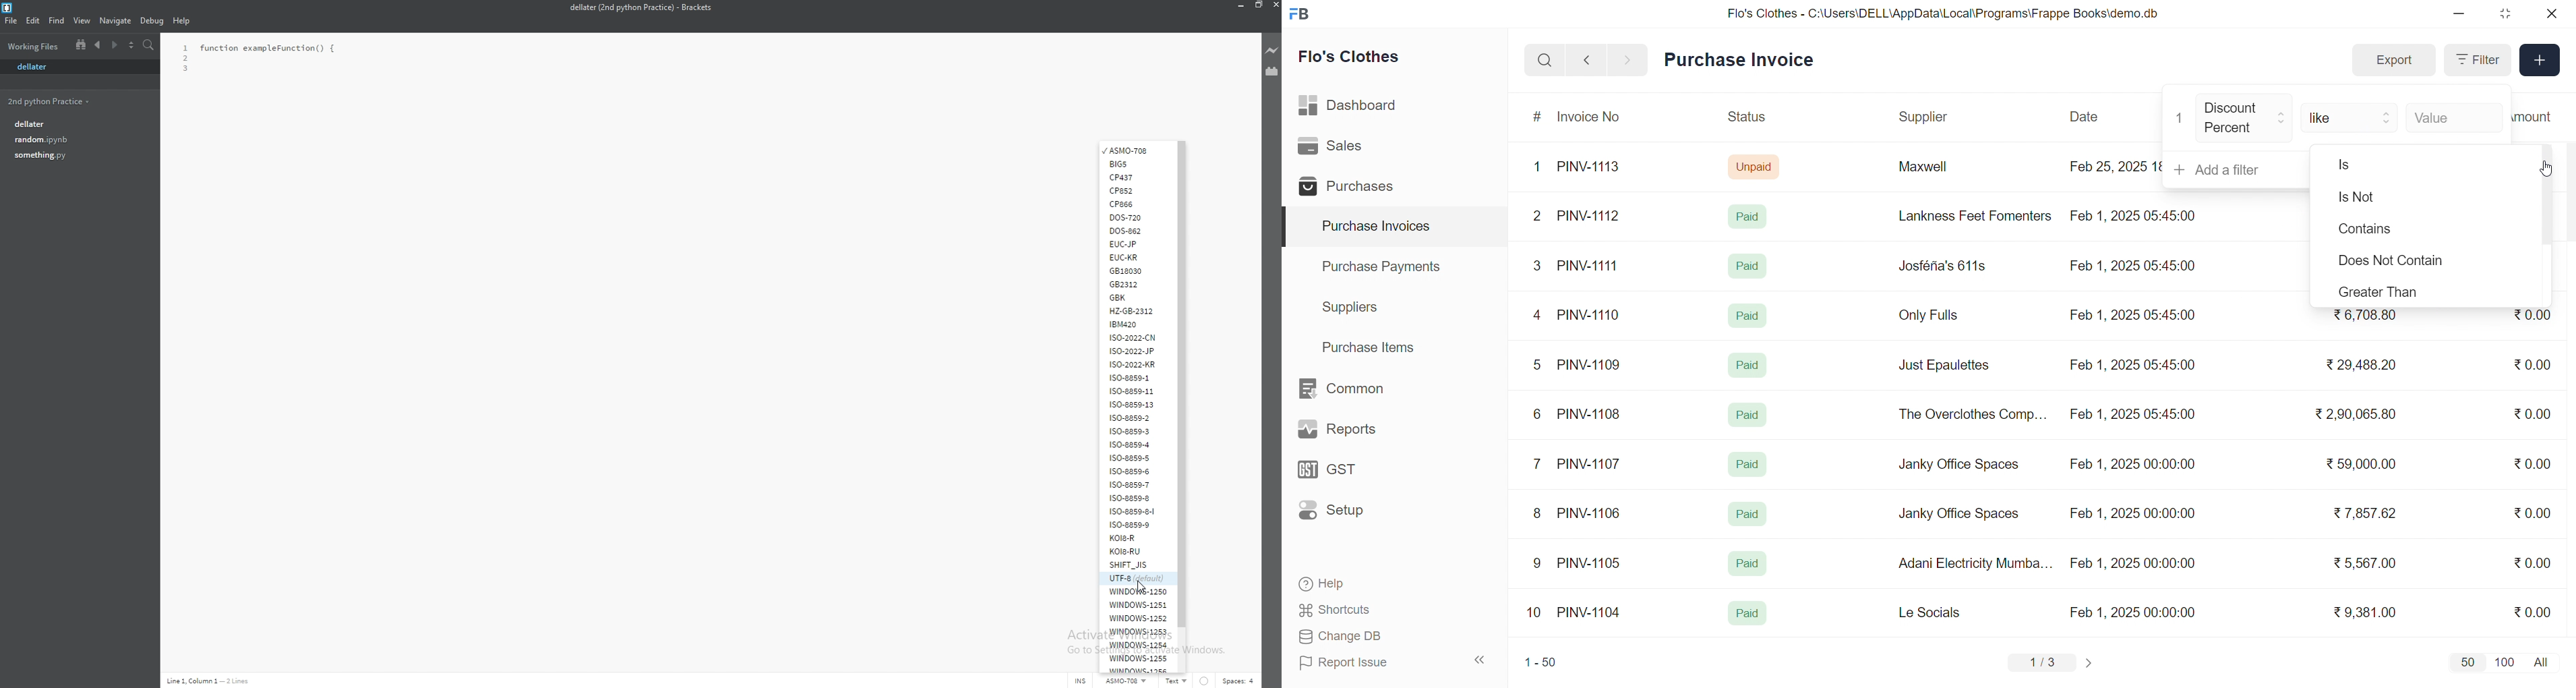  I want to click on ₹ 2,90,065.80, so click(2357, 415).